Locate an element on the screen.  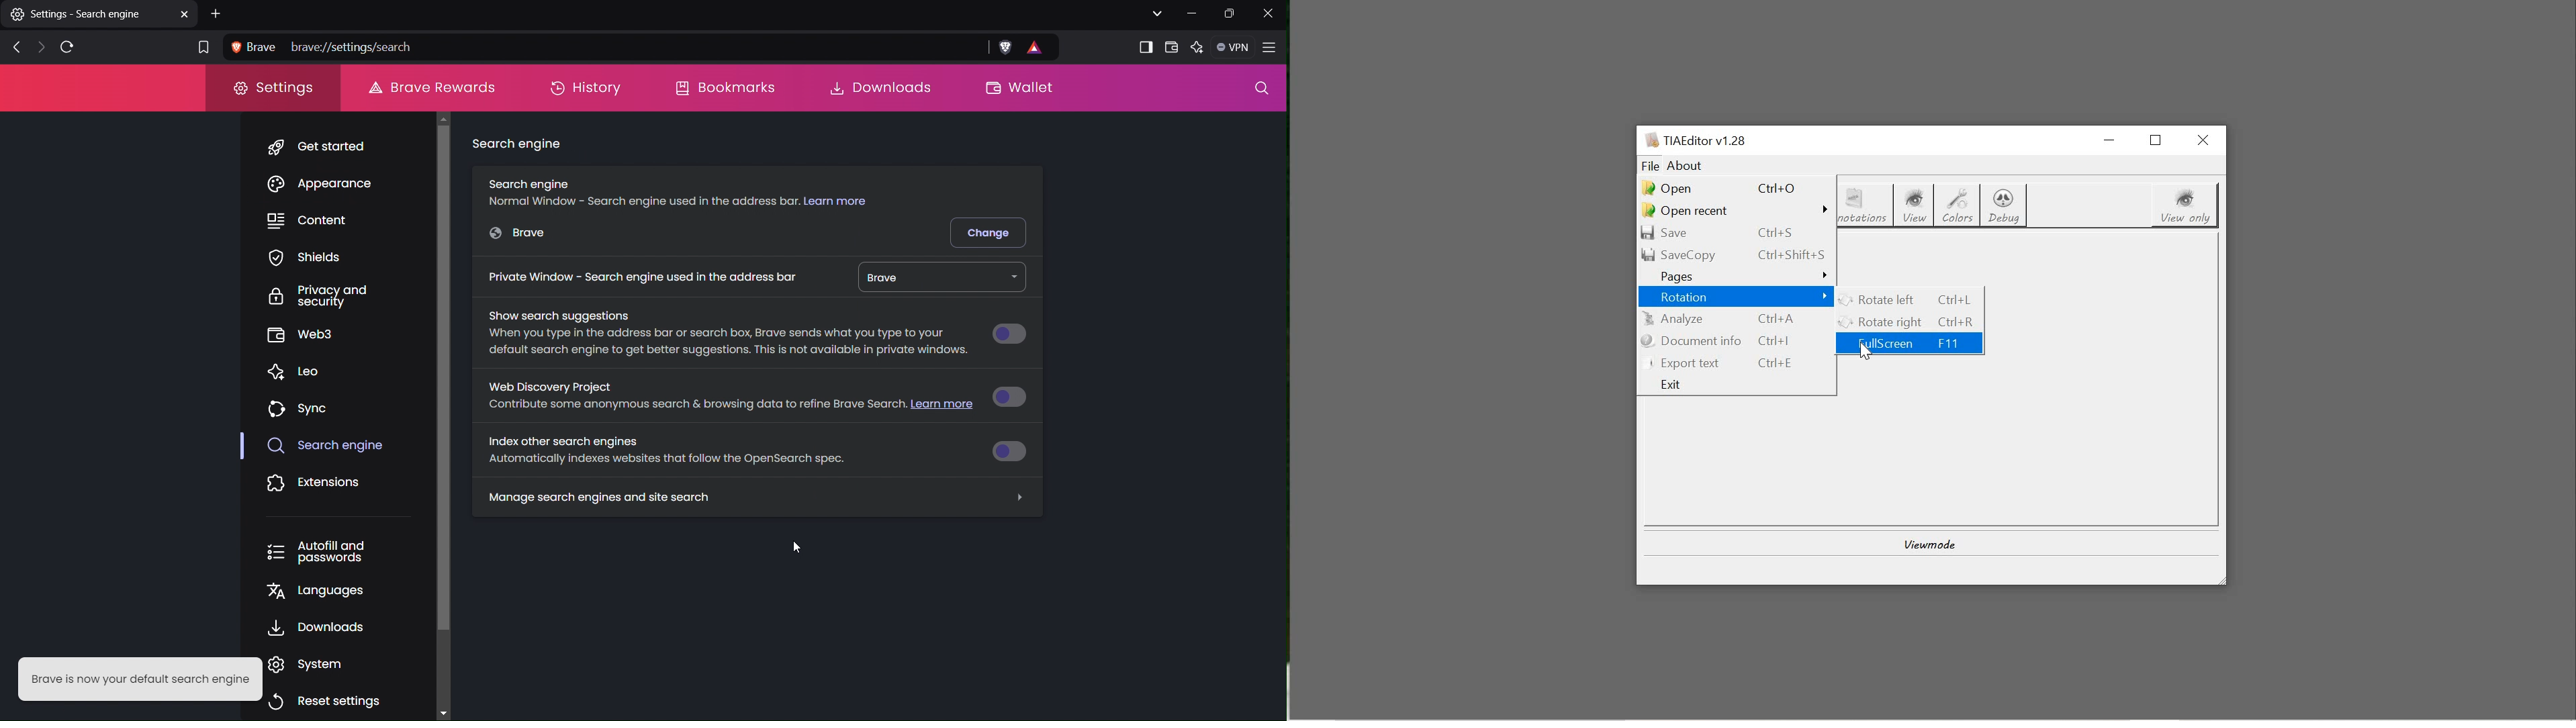
Button is located at coordinates (1009, 334).